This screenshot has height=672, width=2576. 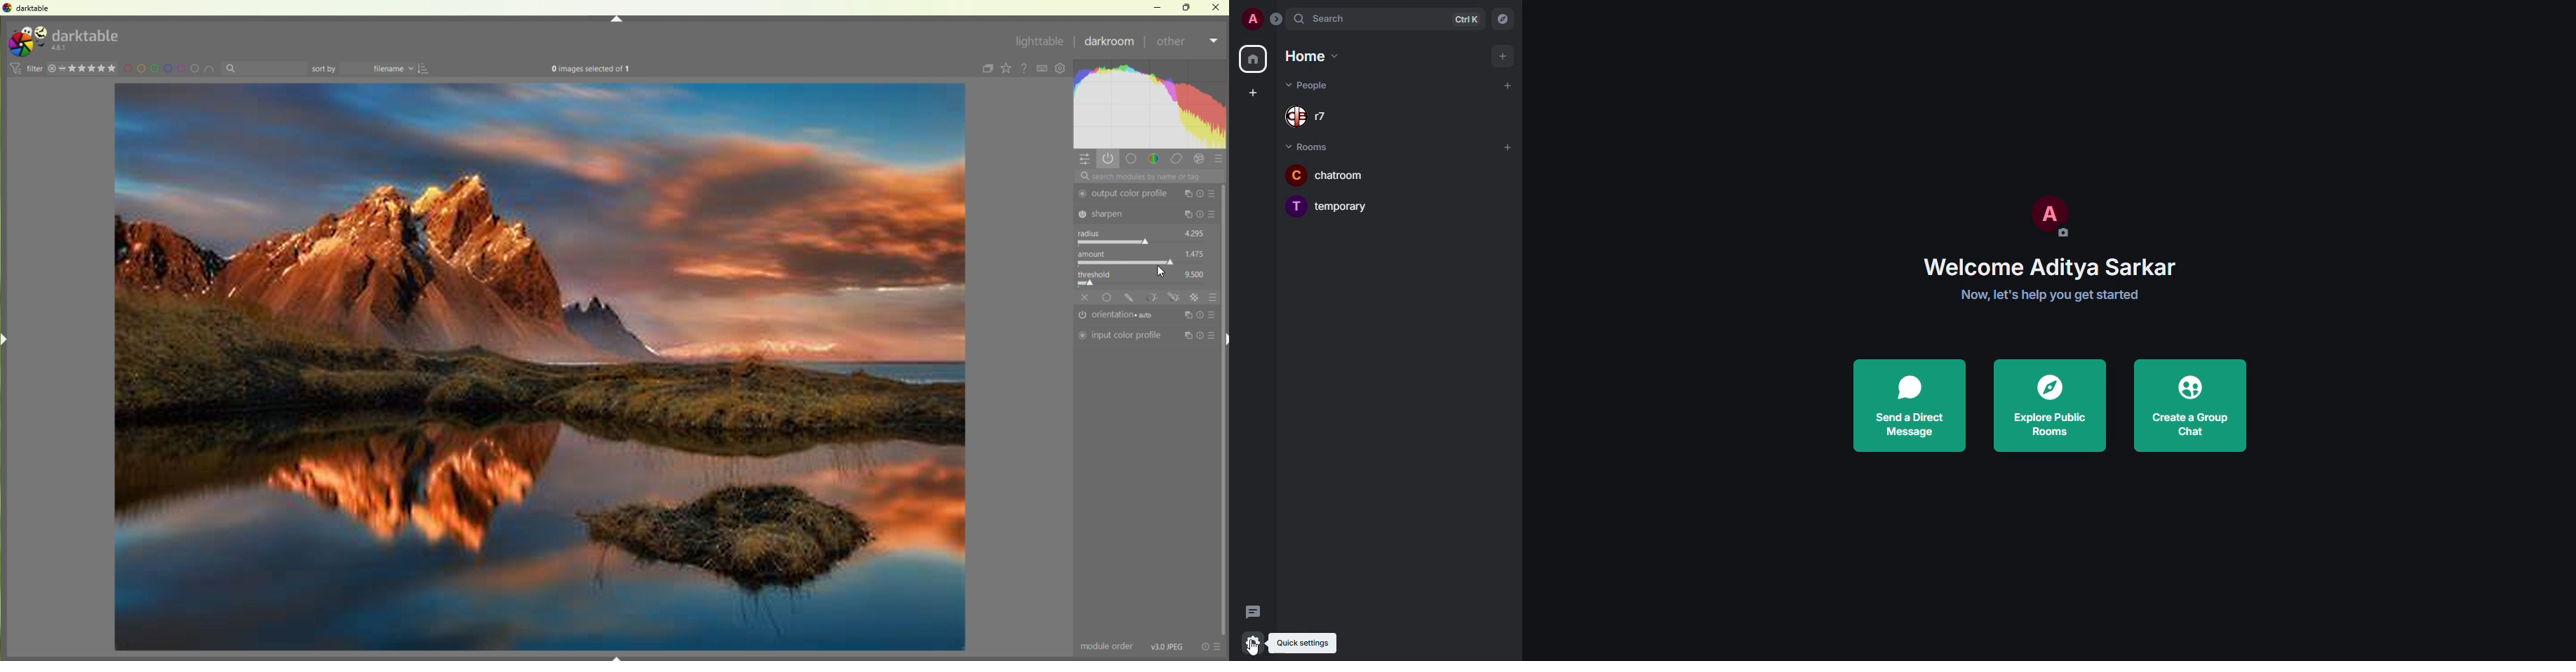 What do you see at coordinates (1093, 233) in the screenshot?
I see `radius` at bounding box center [1093, 233].